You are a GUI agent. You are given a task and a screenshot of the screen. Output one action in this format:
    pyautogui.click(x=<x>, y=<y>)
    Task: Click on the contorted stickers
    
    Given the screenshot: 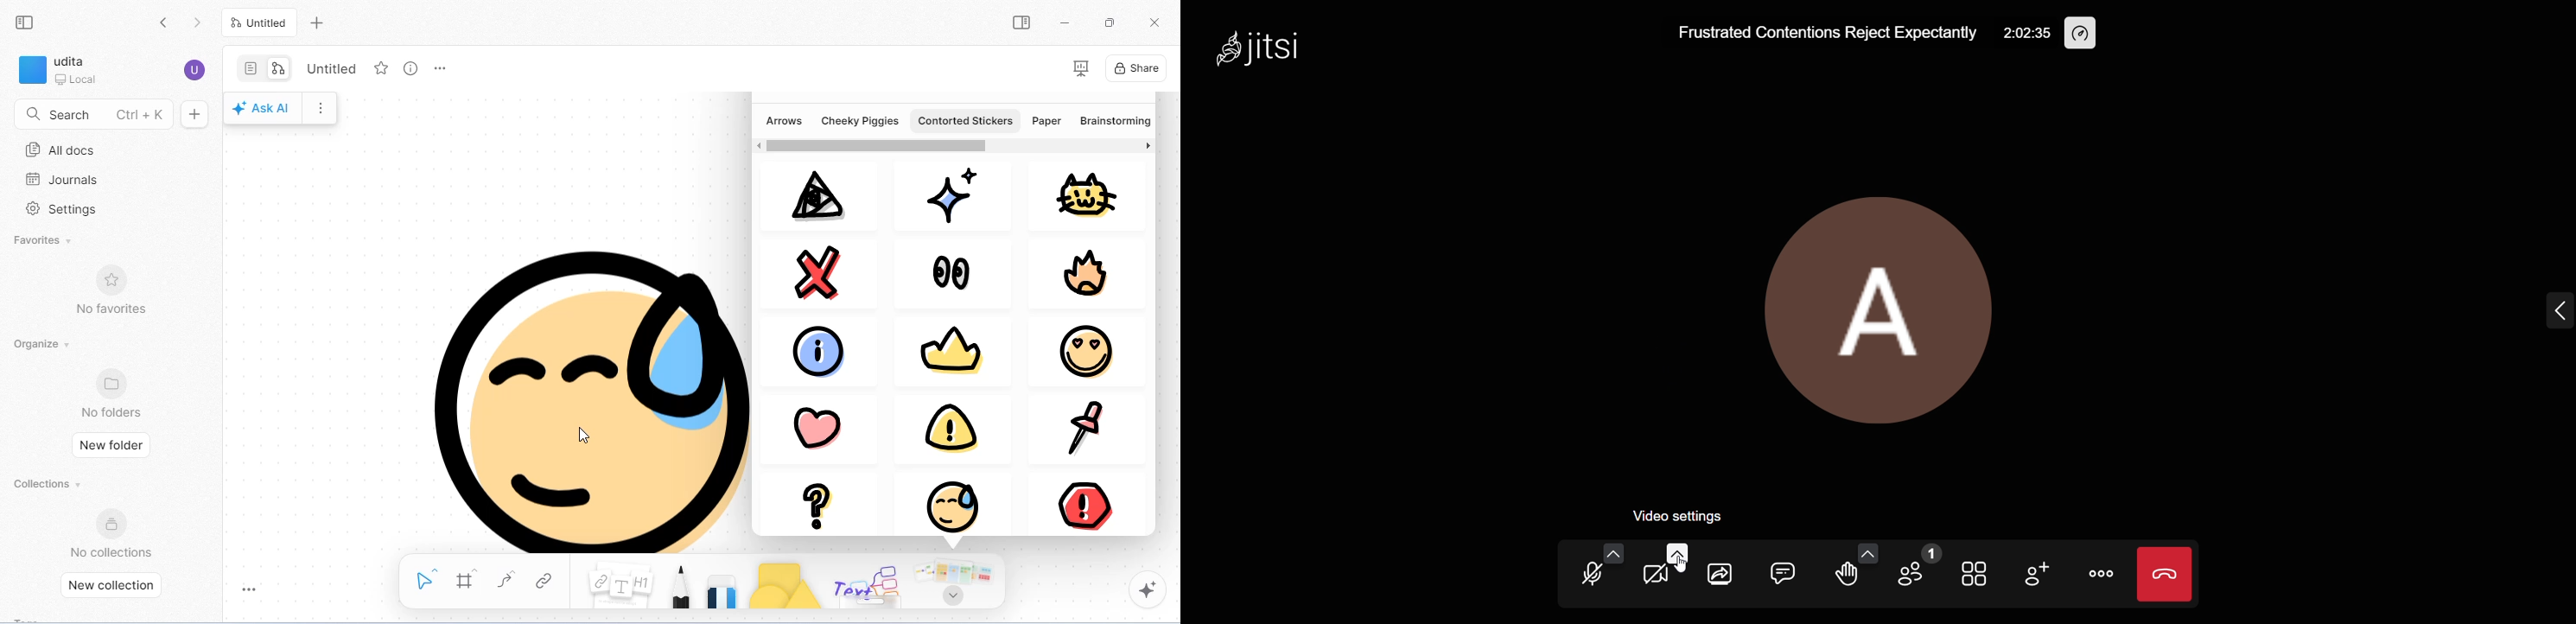 What is the action you would take?
    pyautogui.click(x=964, y=120)
    